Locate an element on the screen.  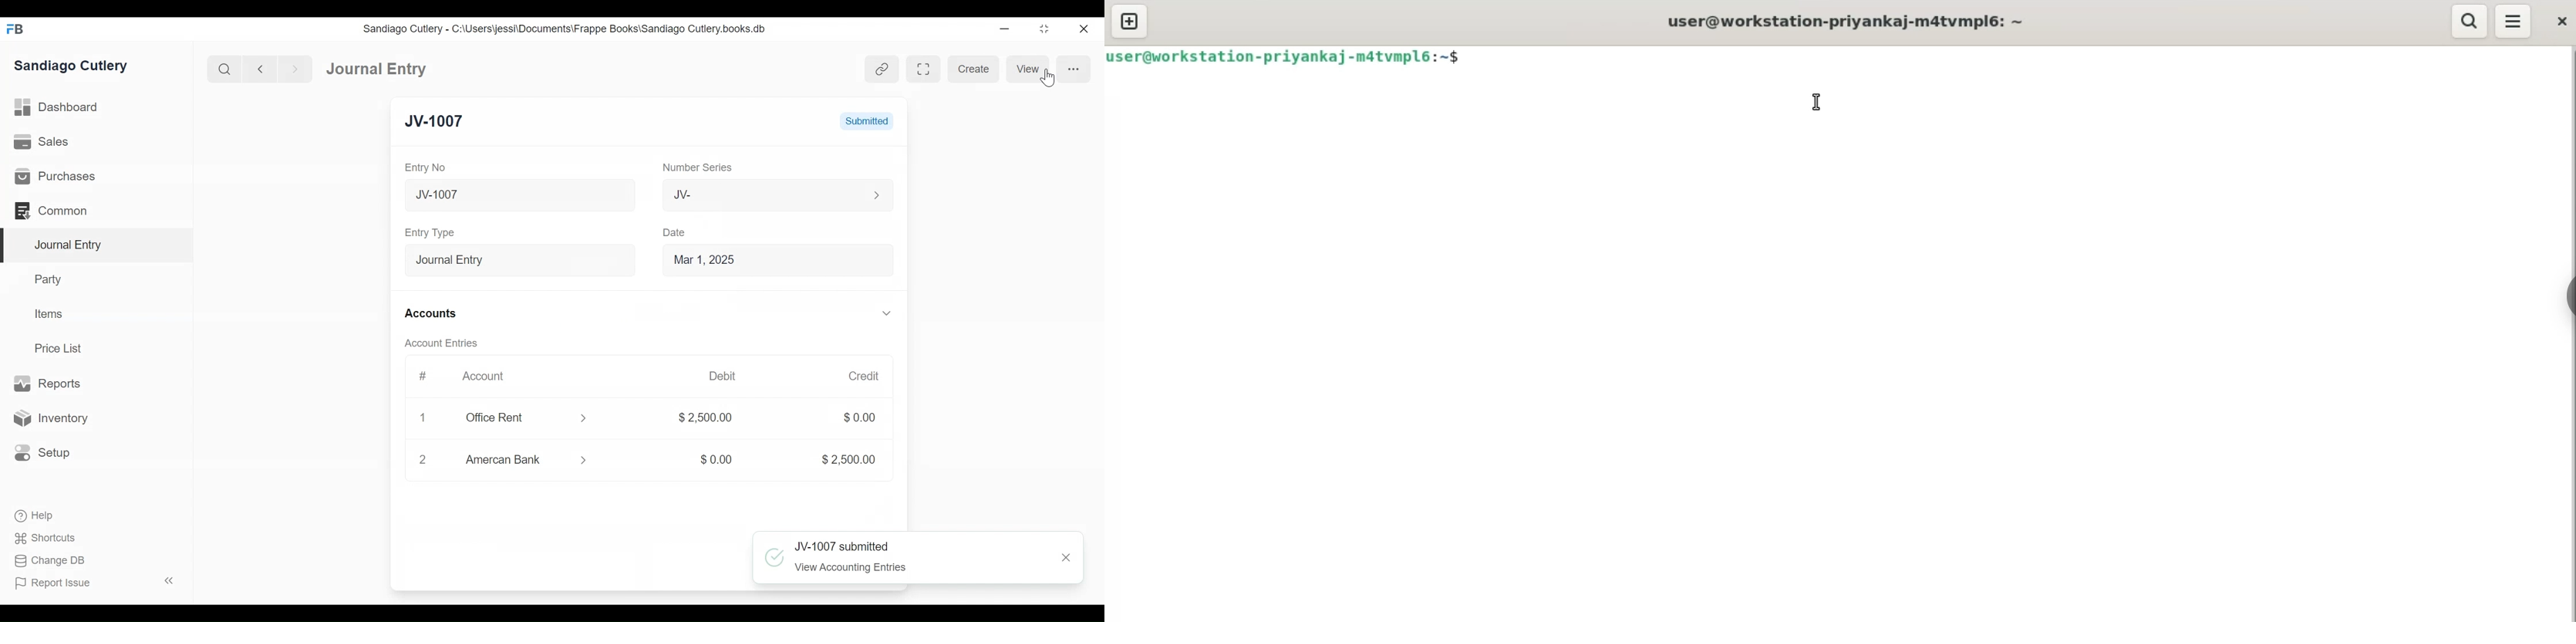
Credit is located at coordinates (856, 376).